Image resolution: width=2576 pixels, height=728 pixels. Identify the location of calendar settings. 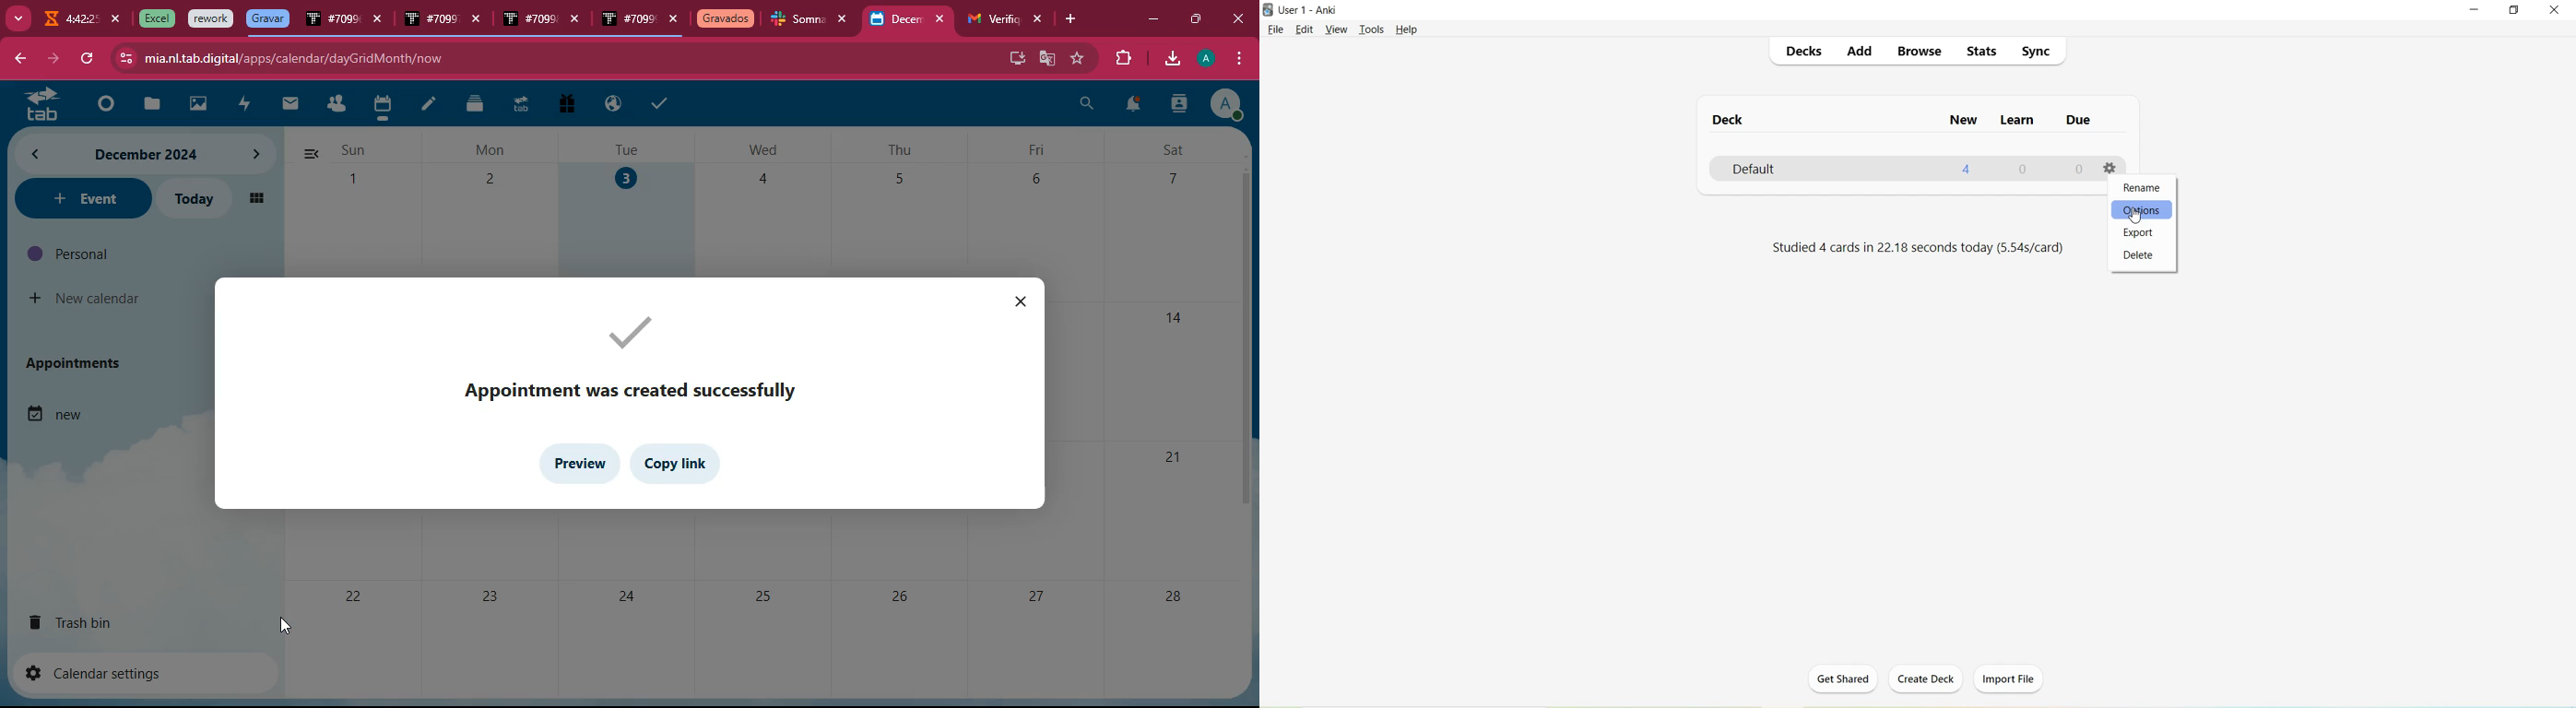
(101, 672).